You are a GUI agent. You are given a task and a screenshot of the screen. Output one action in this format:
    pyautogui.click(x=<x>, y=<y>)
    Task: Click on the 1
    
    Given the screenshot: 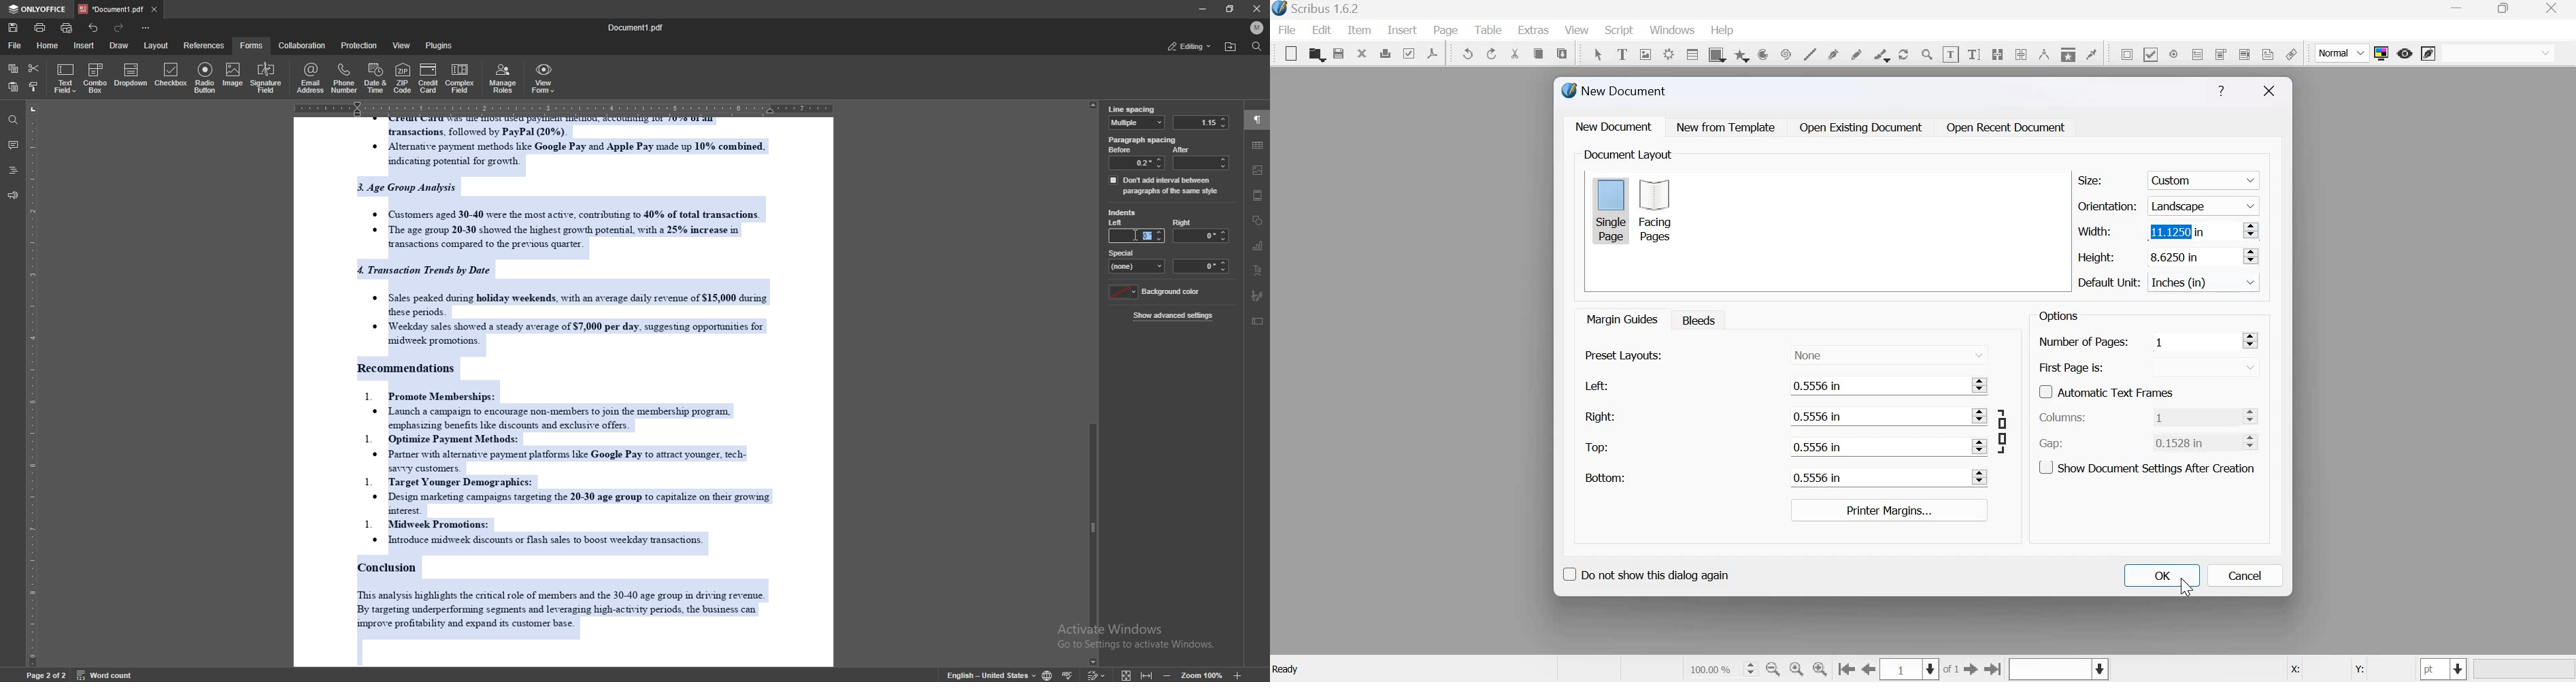 What is the action you would take?
    pyautogui.click(x=2195, y=341)
    